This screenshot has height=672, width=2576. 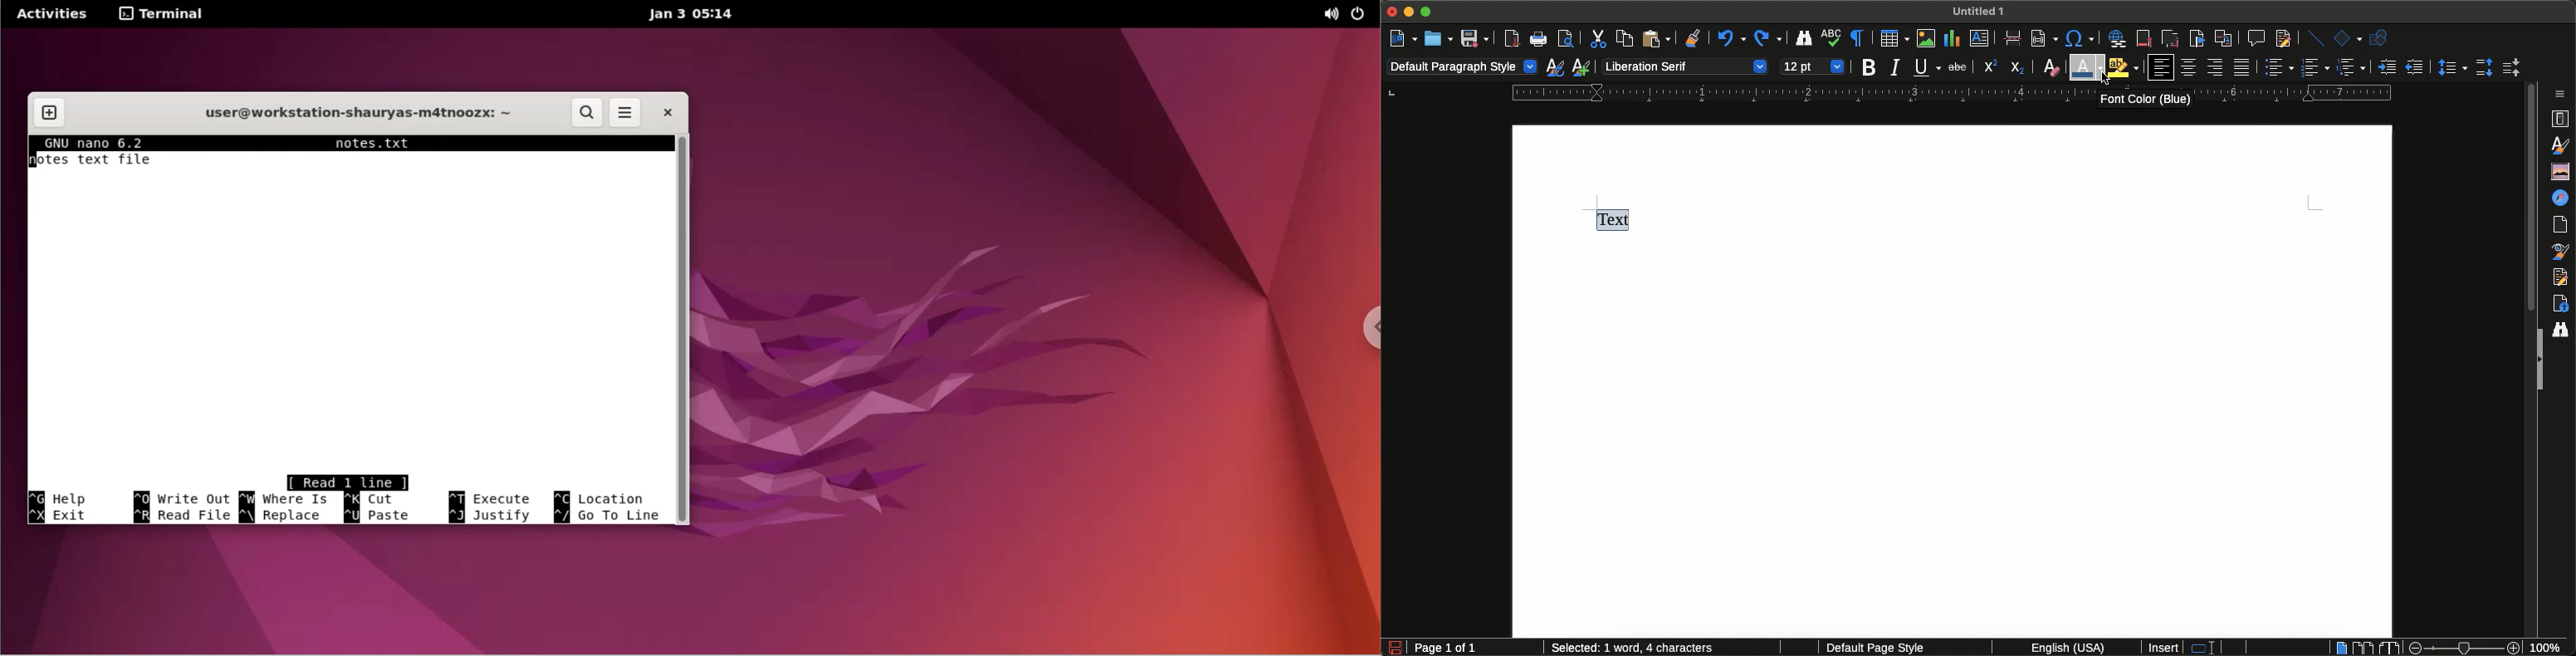 What do you see at coordinates (96, 143) in the screenshot?
I see `GNU nano 6.2` at bounding box center [96, 143].